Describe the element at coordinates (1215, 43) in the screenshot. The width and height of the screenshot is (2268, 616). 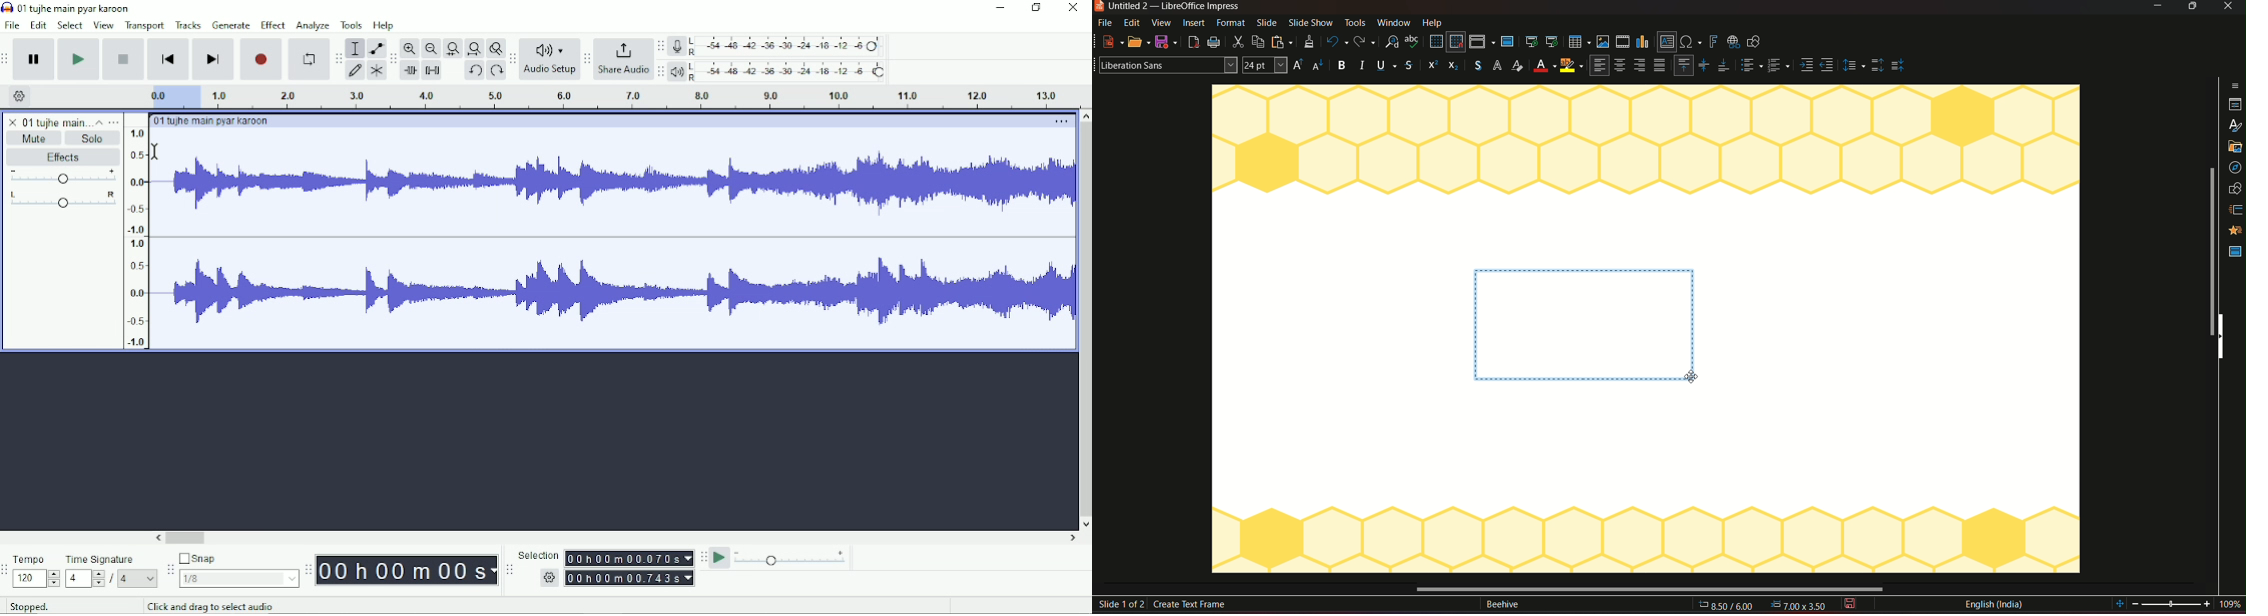
I see `print` at that location.